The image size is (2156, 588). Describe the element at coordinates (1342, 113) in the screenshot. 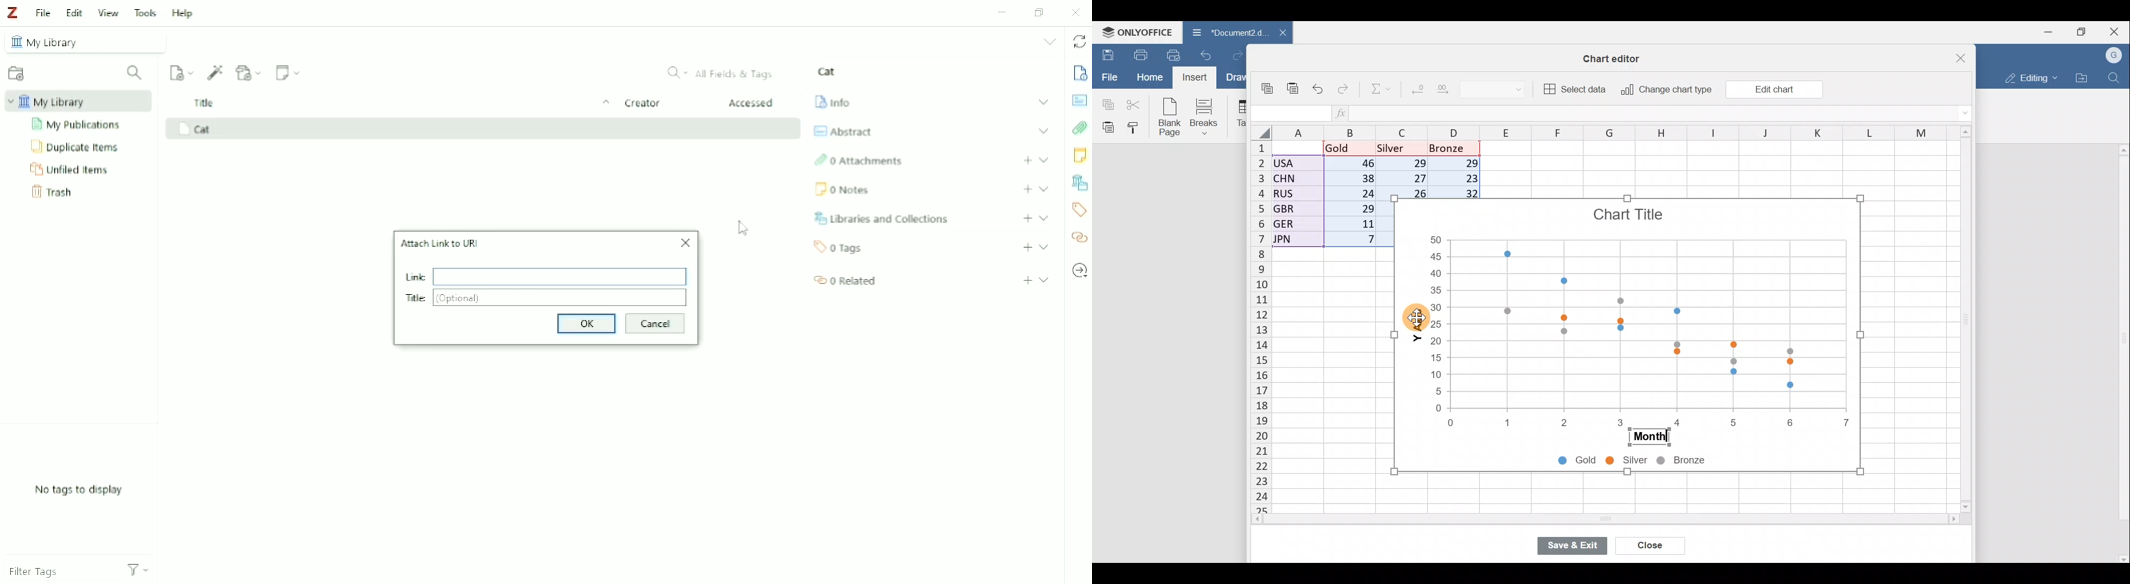

I see `Insert function` at that location.